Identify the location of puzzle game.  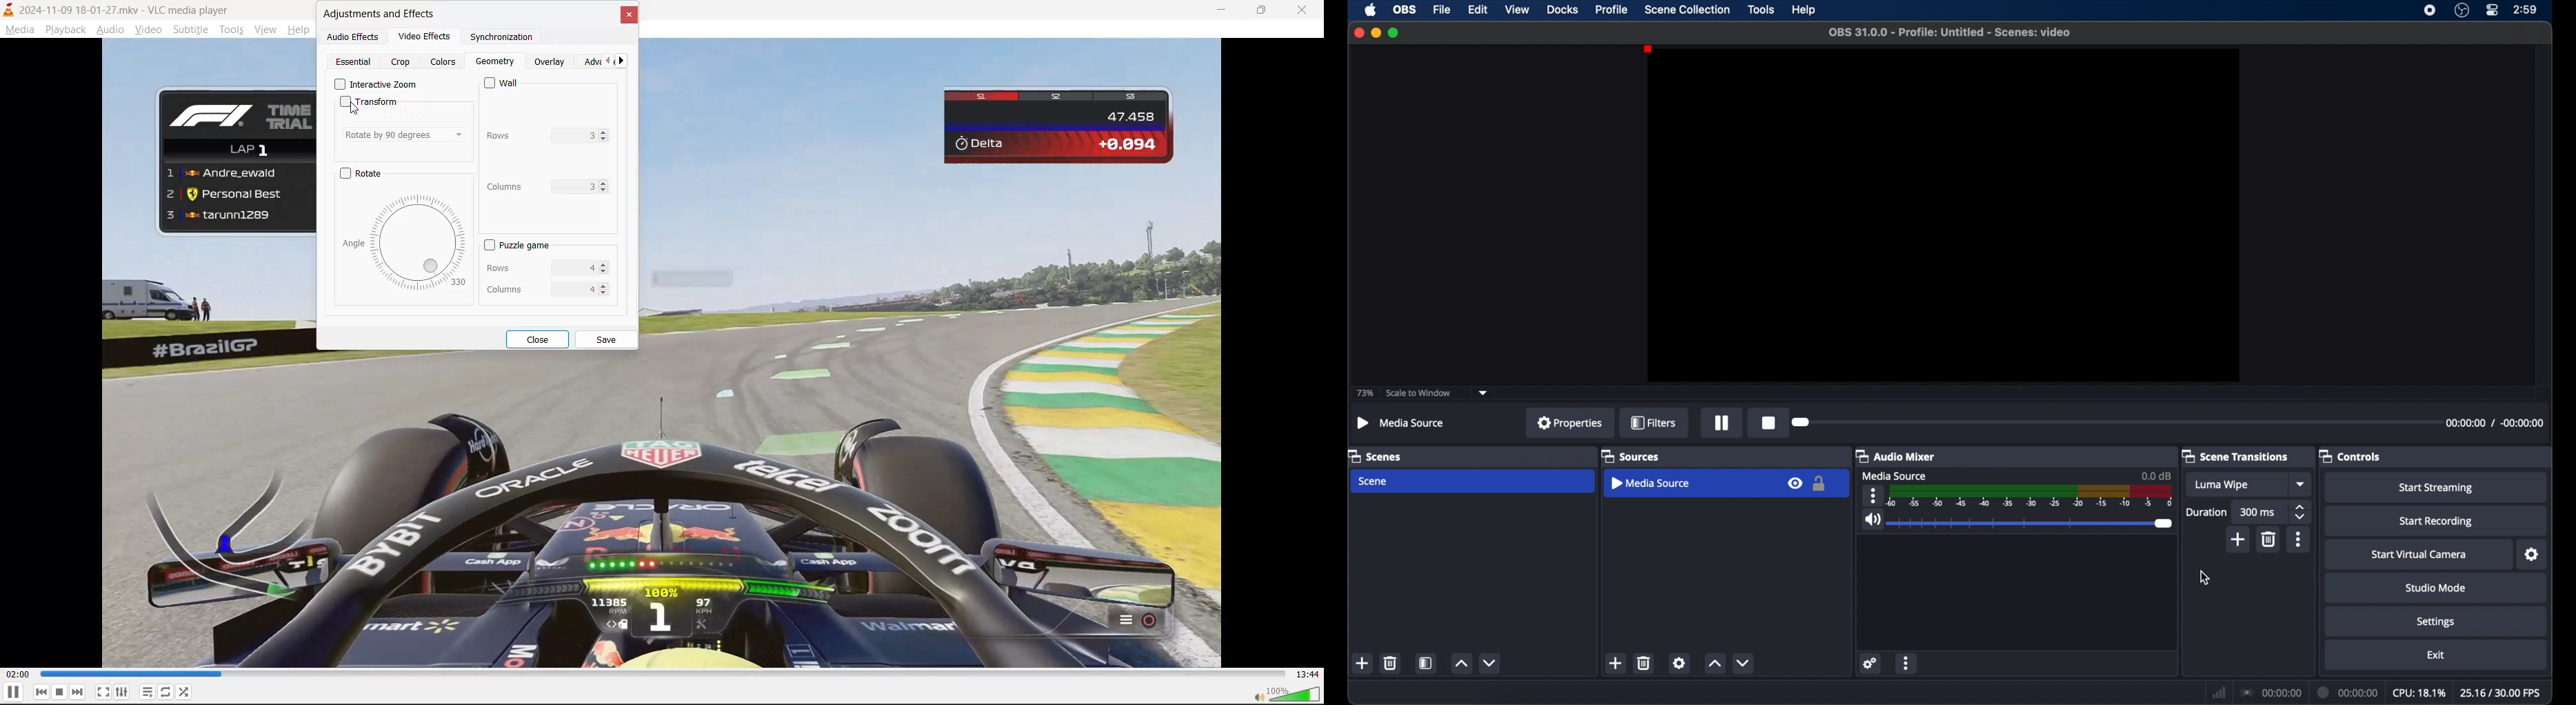
(515, 246).